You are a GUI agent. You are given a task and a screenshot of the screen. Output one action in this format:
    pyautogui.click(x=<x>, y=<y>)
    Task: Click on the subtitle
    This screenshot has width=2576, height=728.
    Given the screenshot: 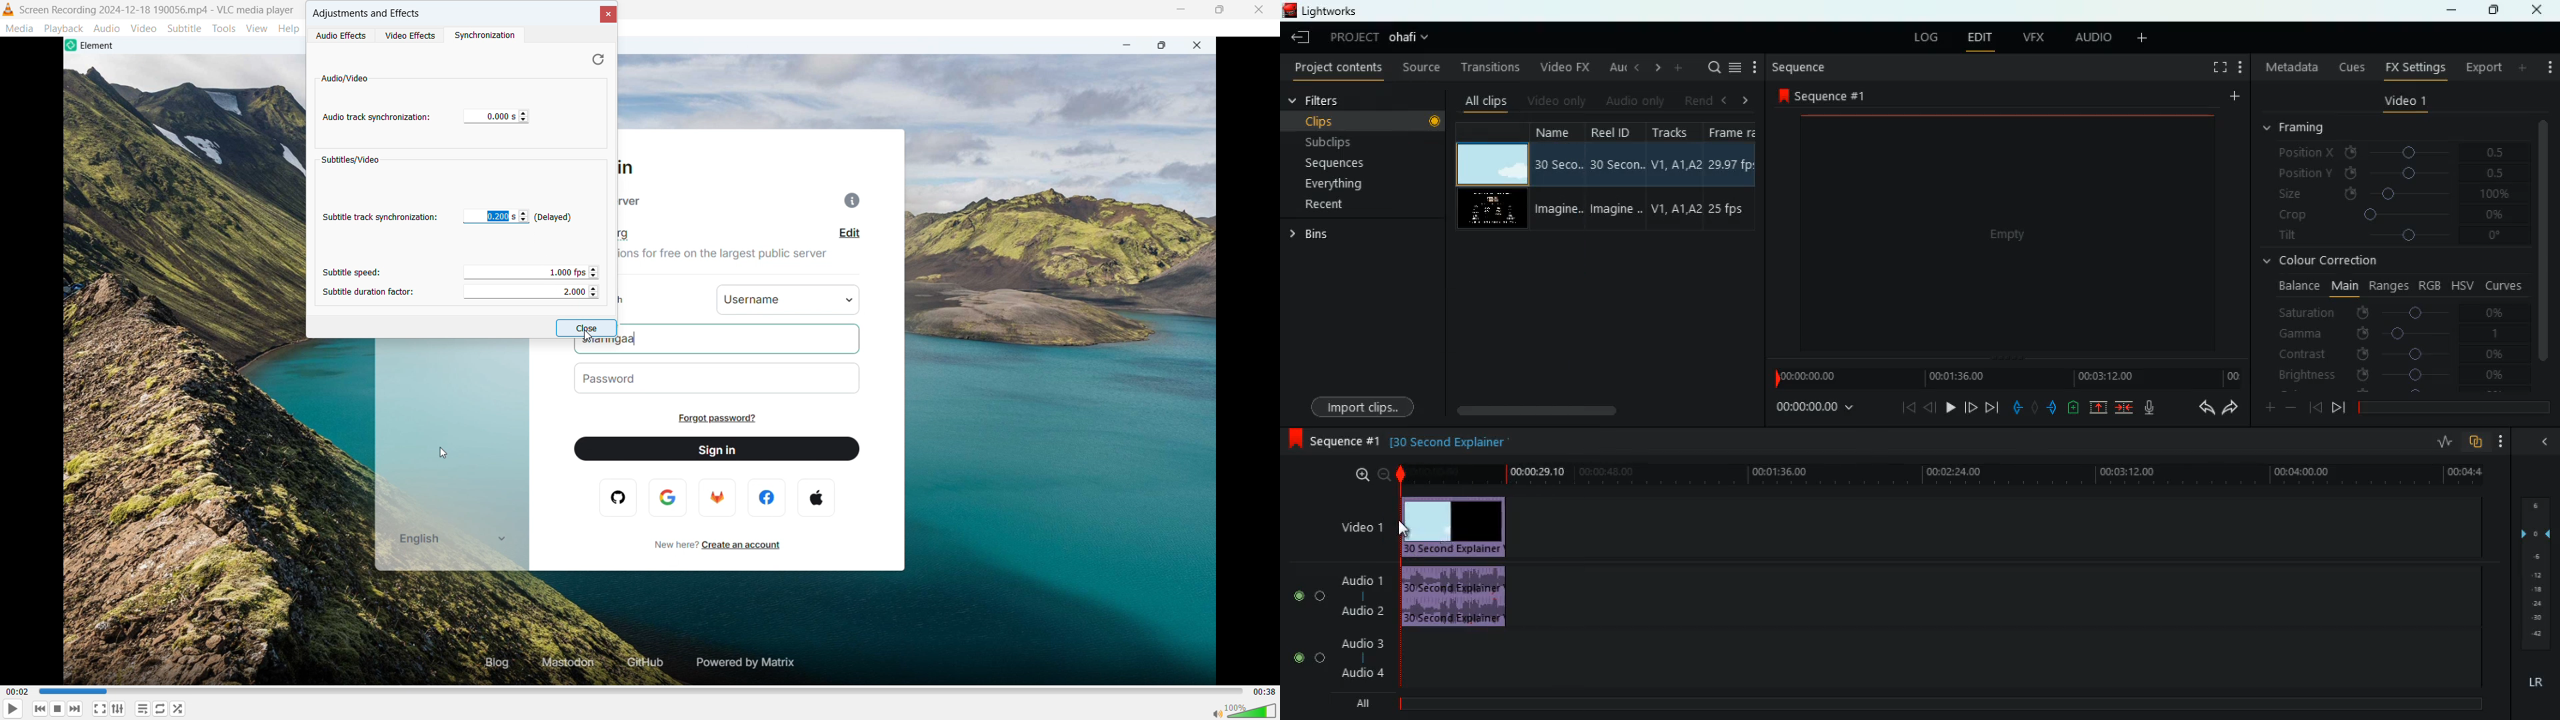 What is the action you would take?
    pyautogui.click(x=184, y=28)
    